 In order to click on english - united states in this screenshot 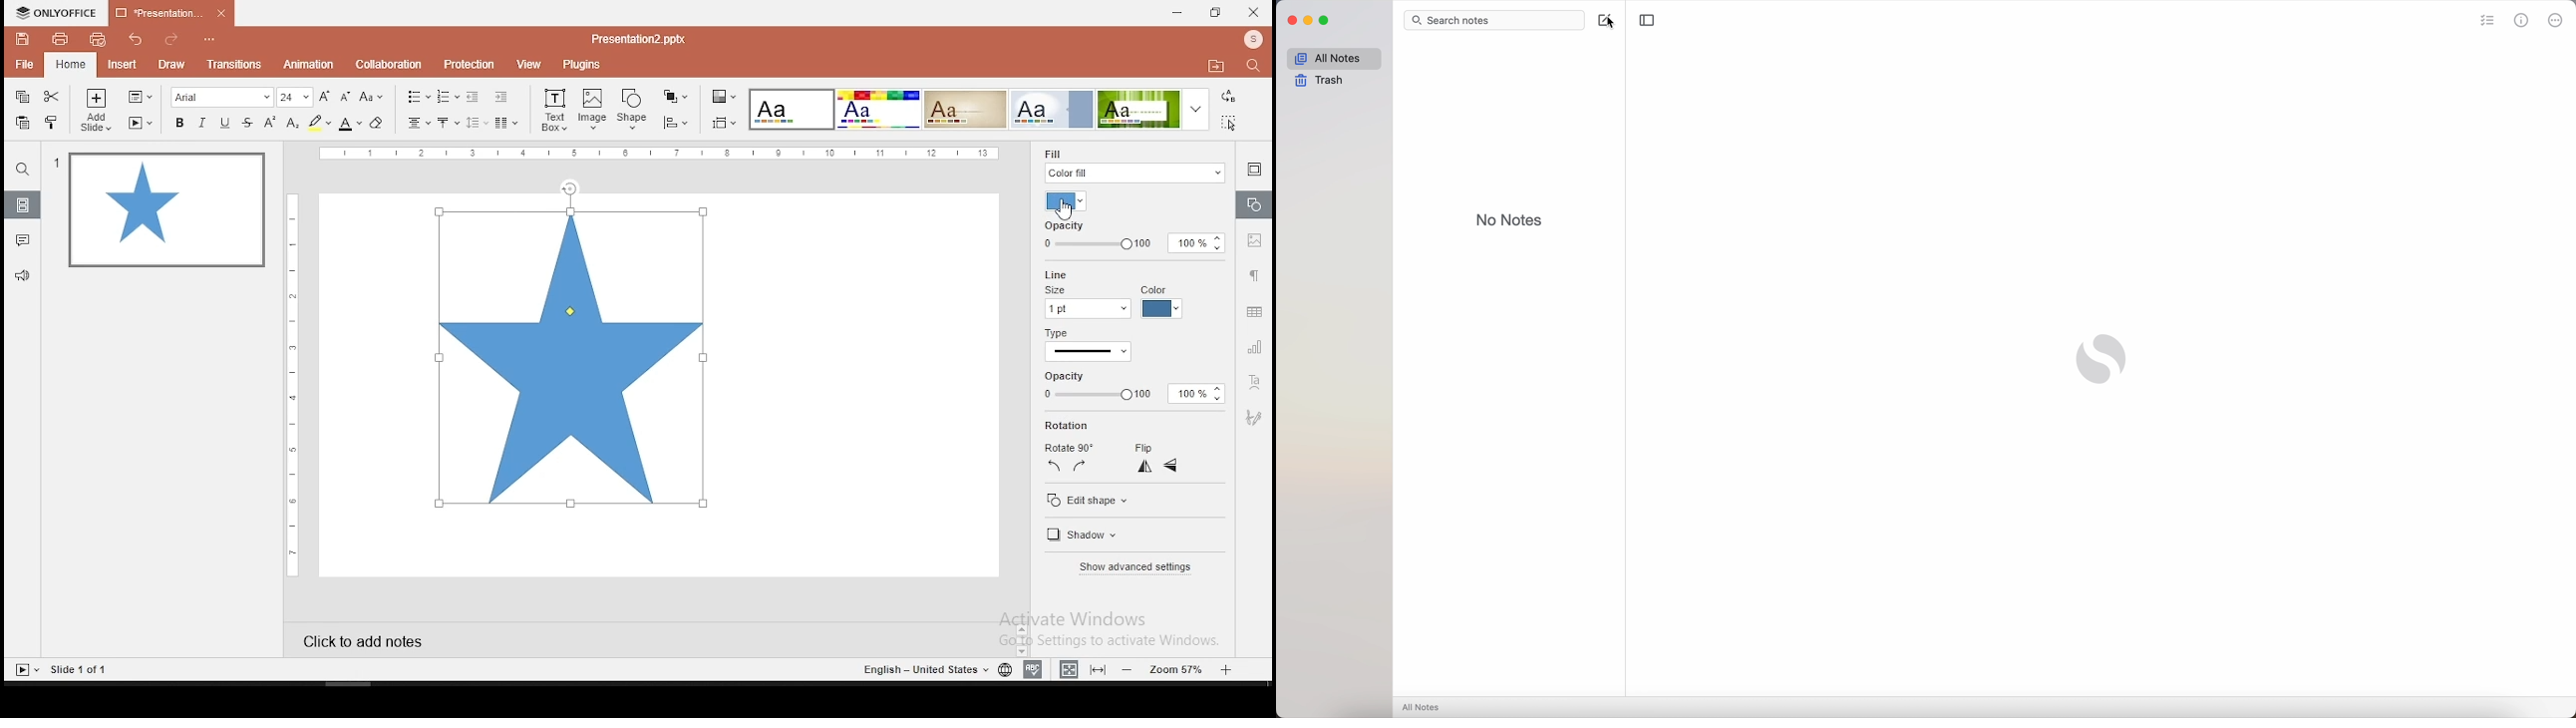, I will do `click(924, 672)`.